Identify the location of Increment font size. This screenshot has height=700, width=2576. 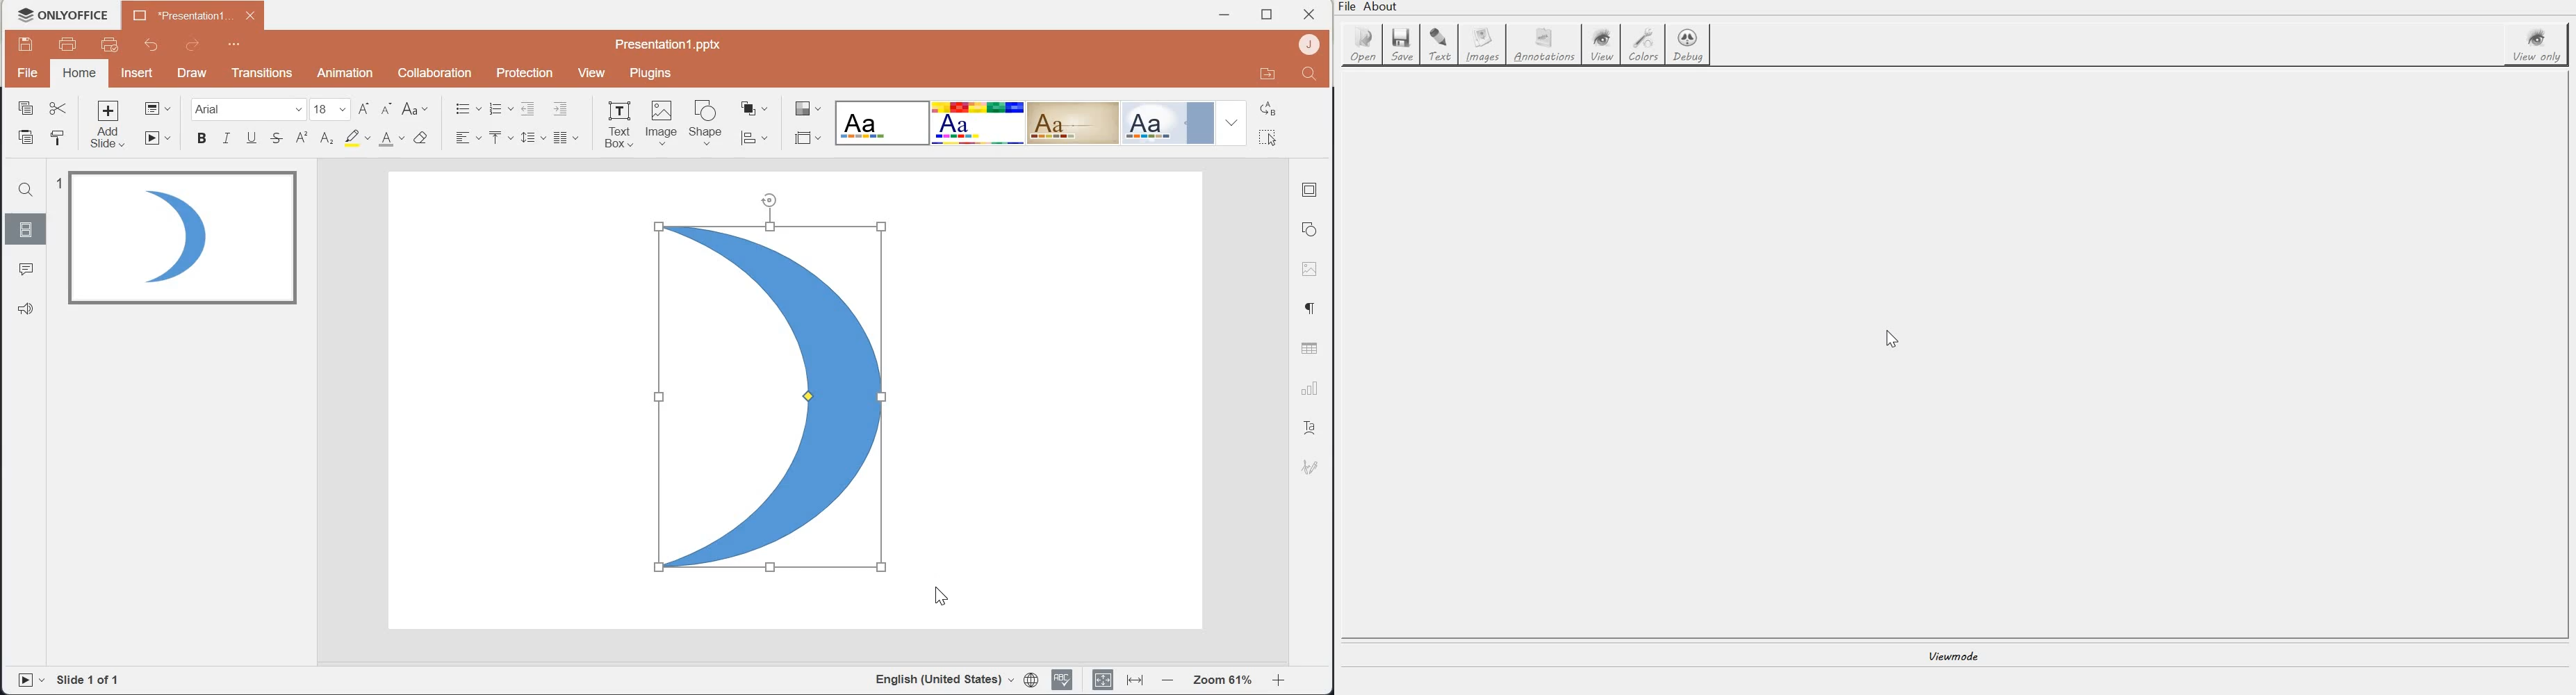
(363, 109).